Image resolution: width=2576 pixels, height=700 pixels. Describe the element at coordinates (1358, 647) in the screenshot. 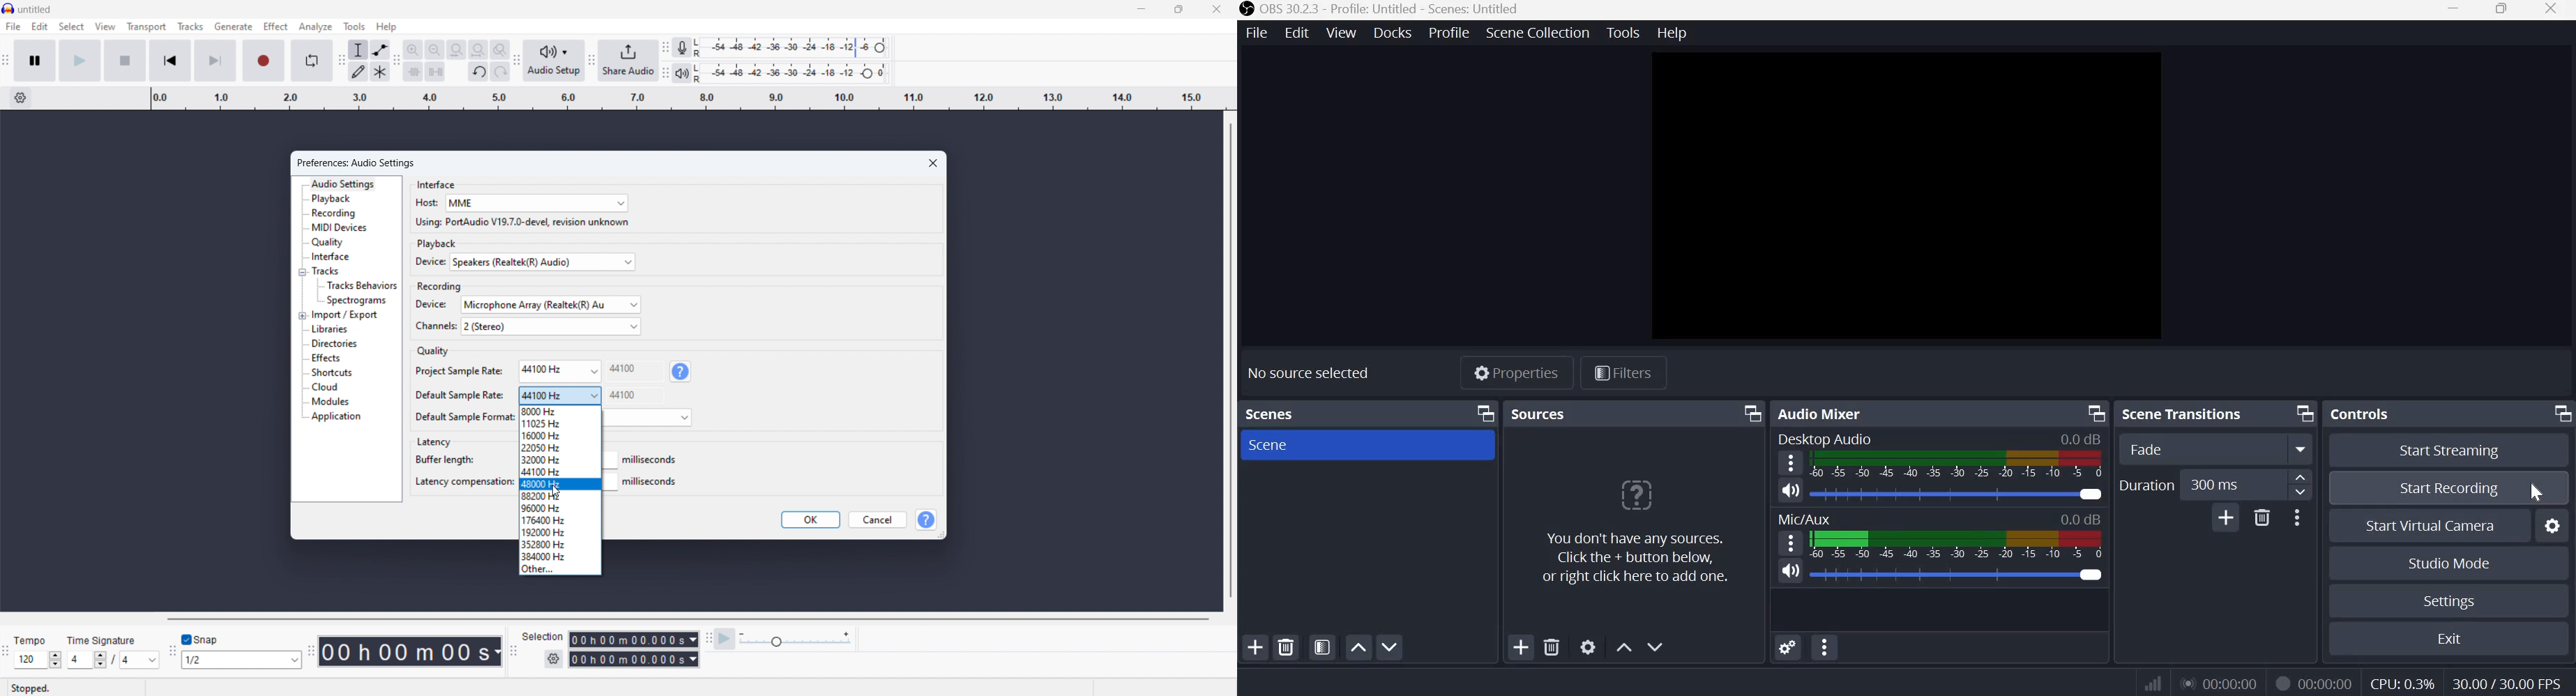

I see `Move scene up` at that location.